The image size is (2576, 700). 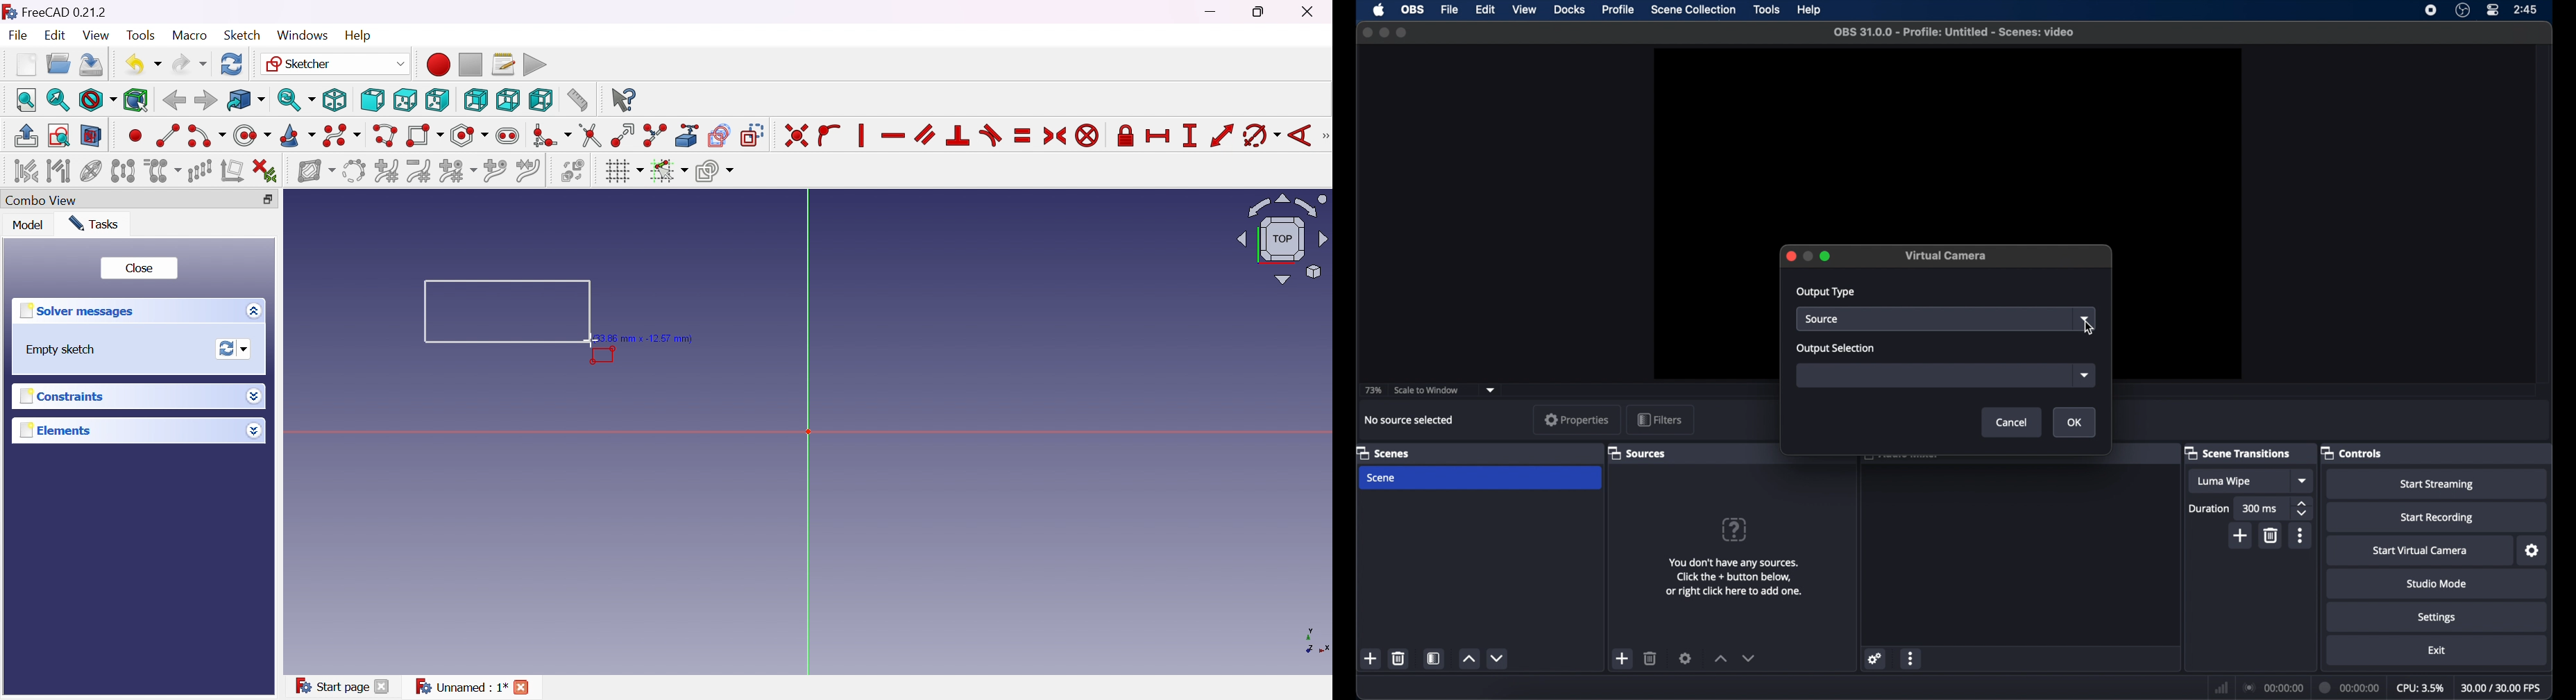 What do you see at coordinates (298, 135) in the screenshot?
I see `Create conic` at bounding box center [298, 135].